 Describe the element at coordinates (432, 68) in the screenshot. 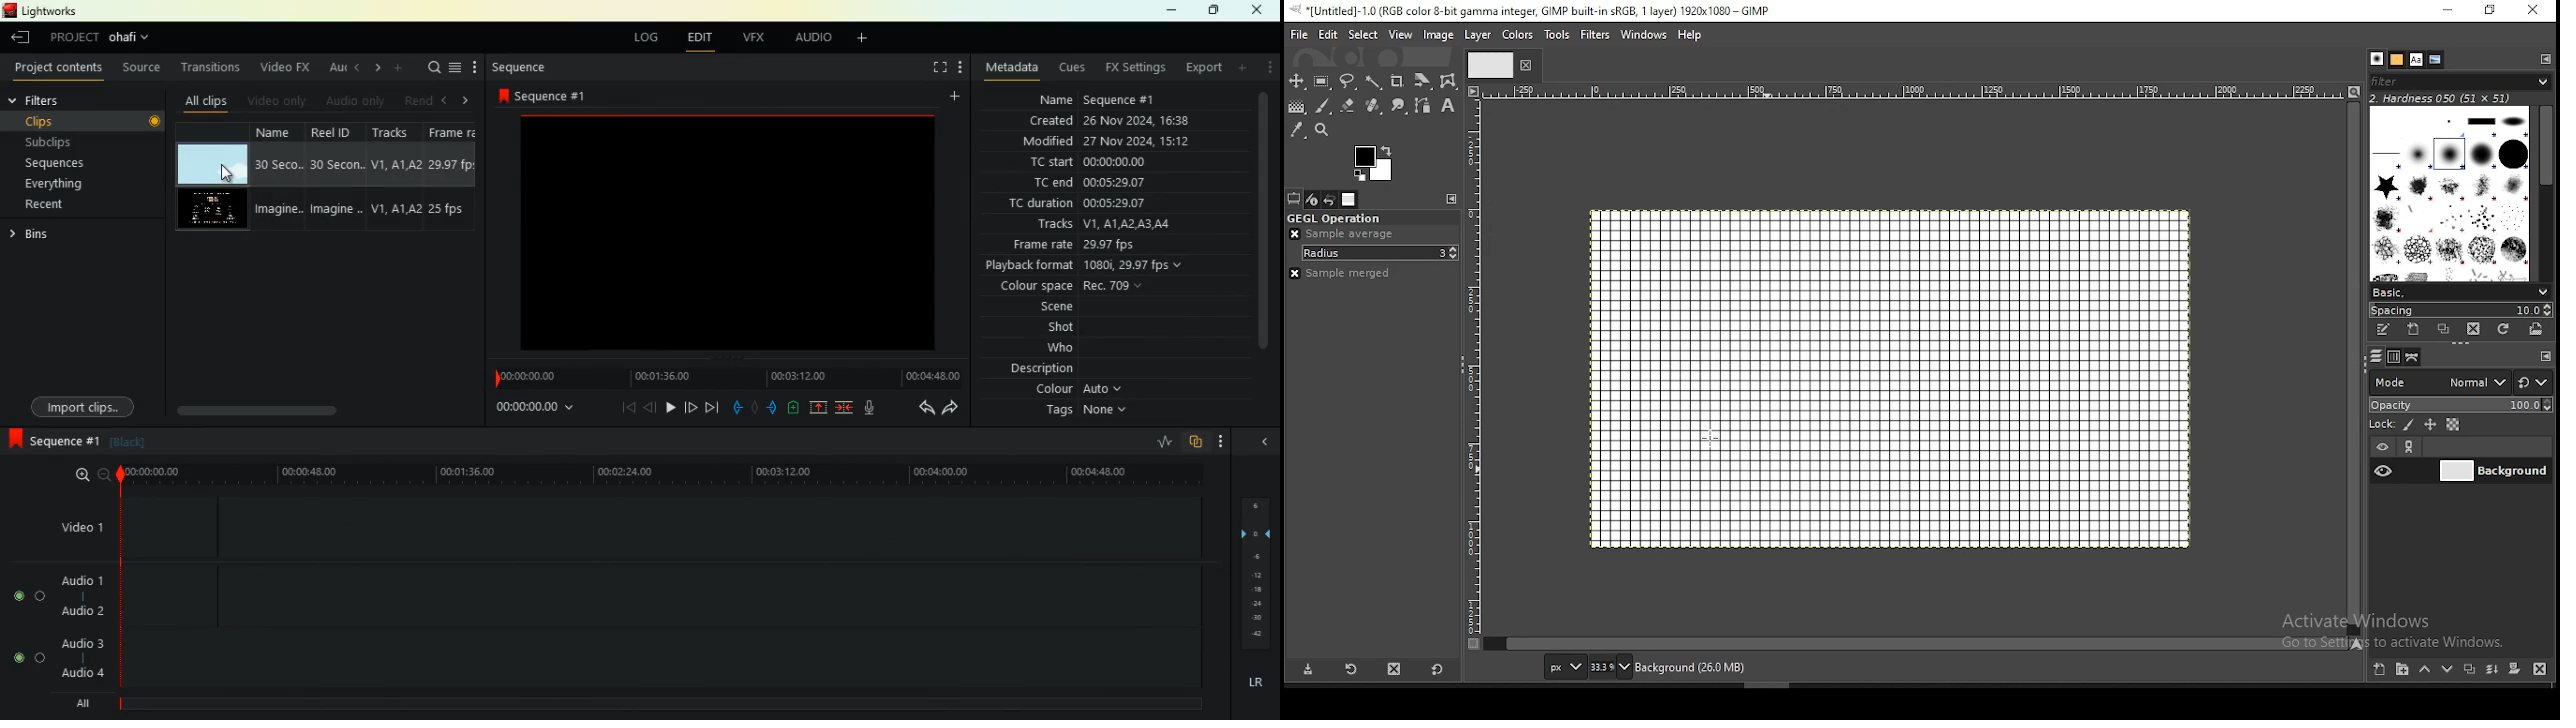

I see `search` at that location.